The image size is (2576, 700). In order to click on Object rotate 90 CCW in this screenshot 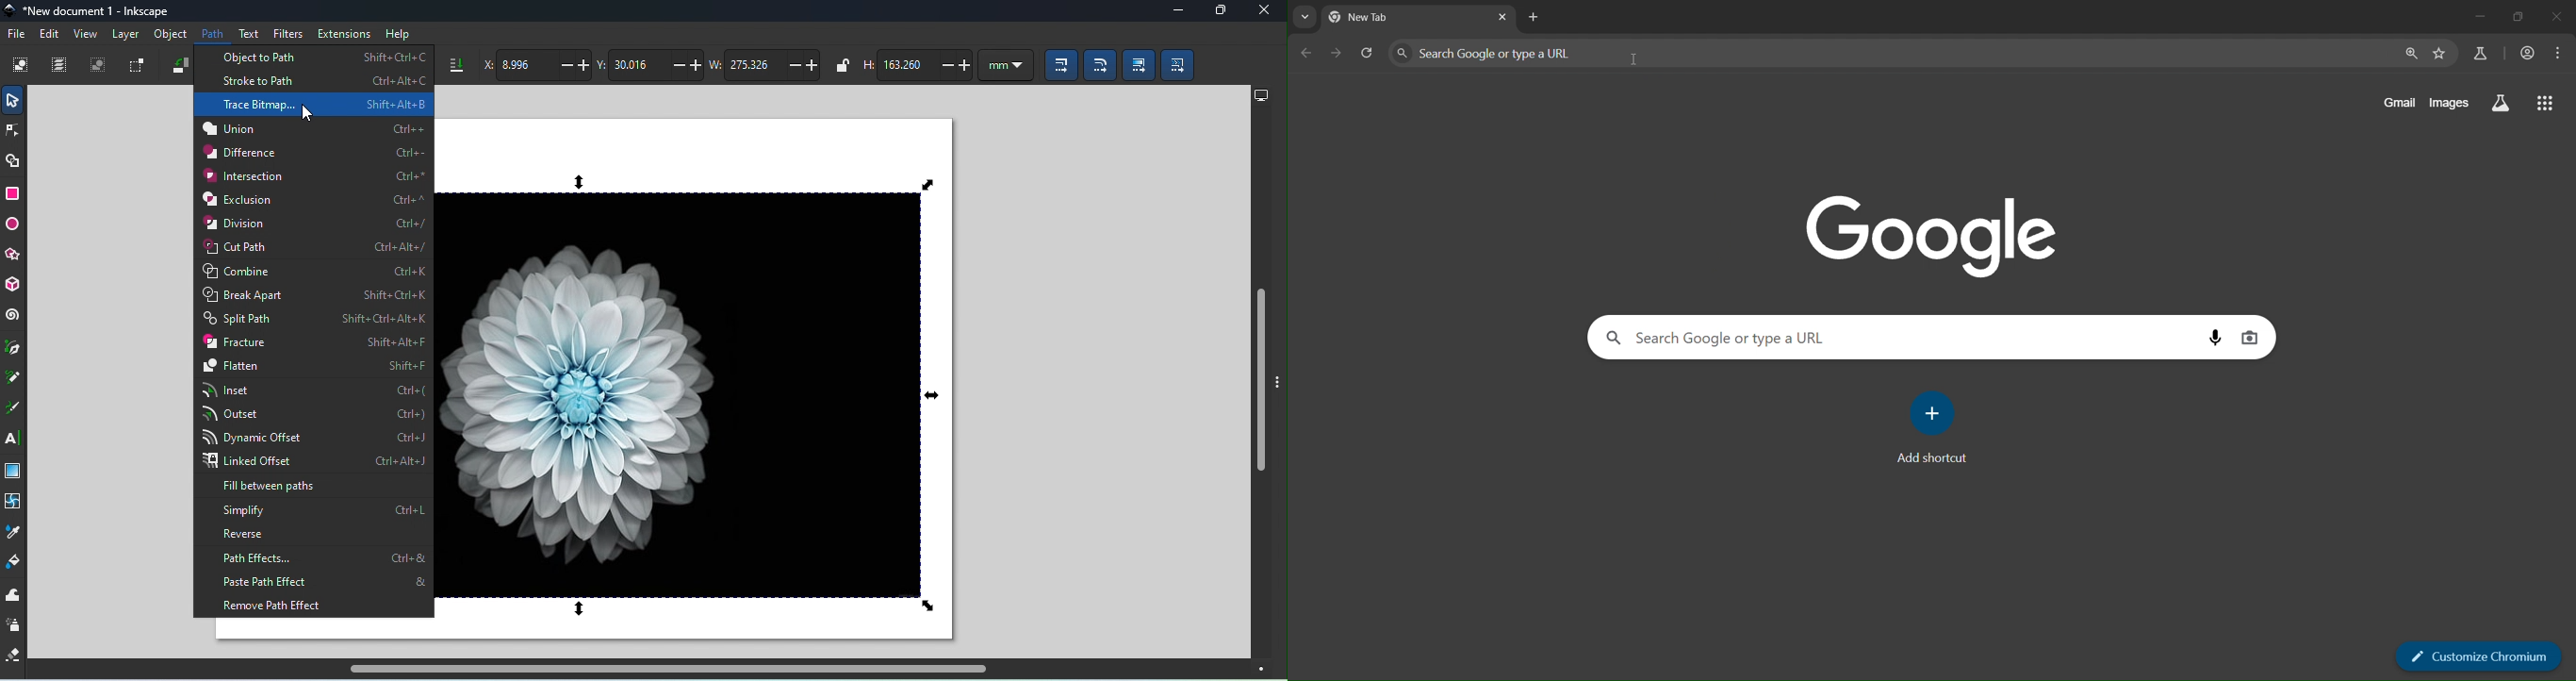, I will do `click(180, 68)`.